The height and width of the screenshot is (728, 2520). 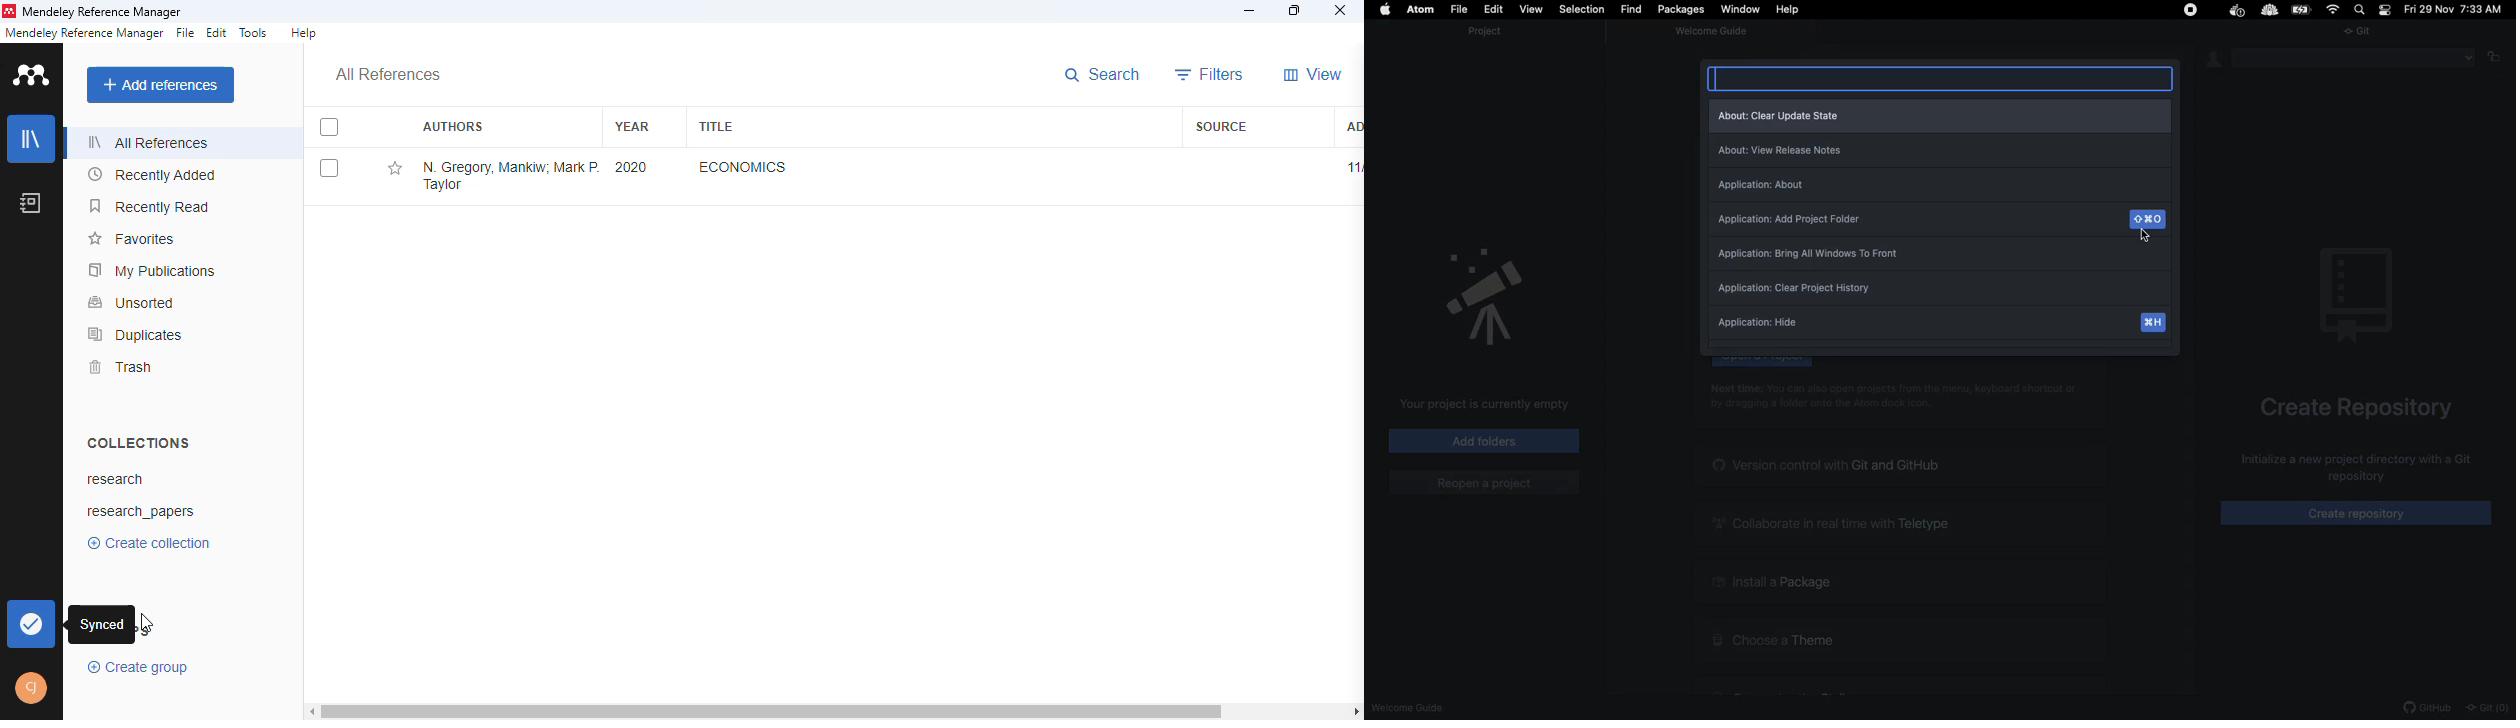 What do you see at coordinates (1487, 406) in the screenshot?
I see `Your project is currently empty` at bounding box center [1487, 406].